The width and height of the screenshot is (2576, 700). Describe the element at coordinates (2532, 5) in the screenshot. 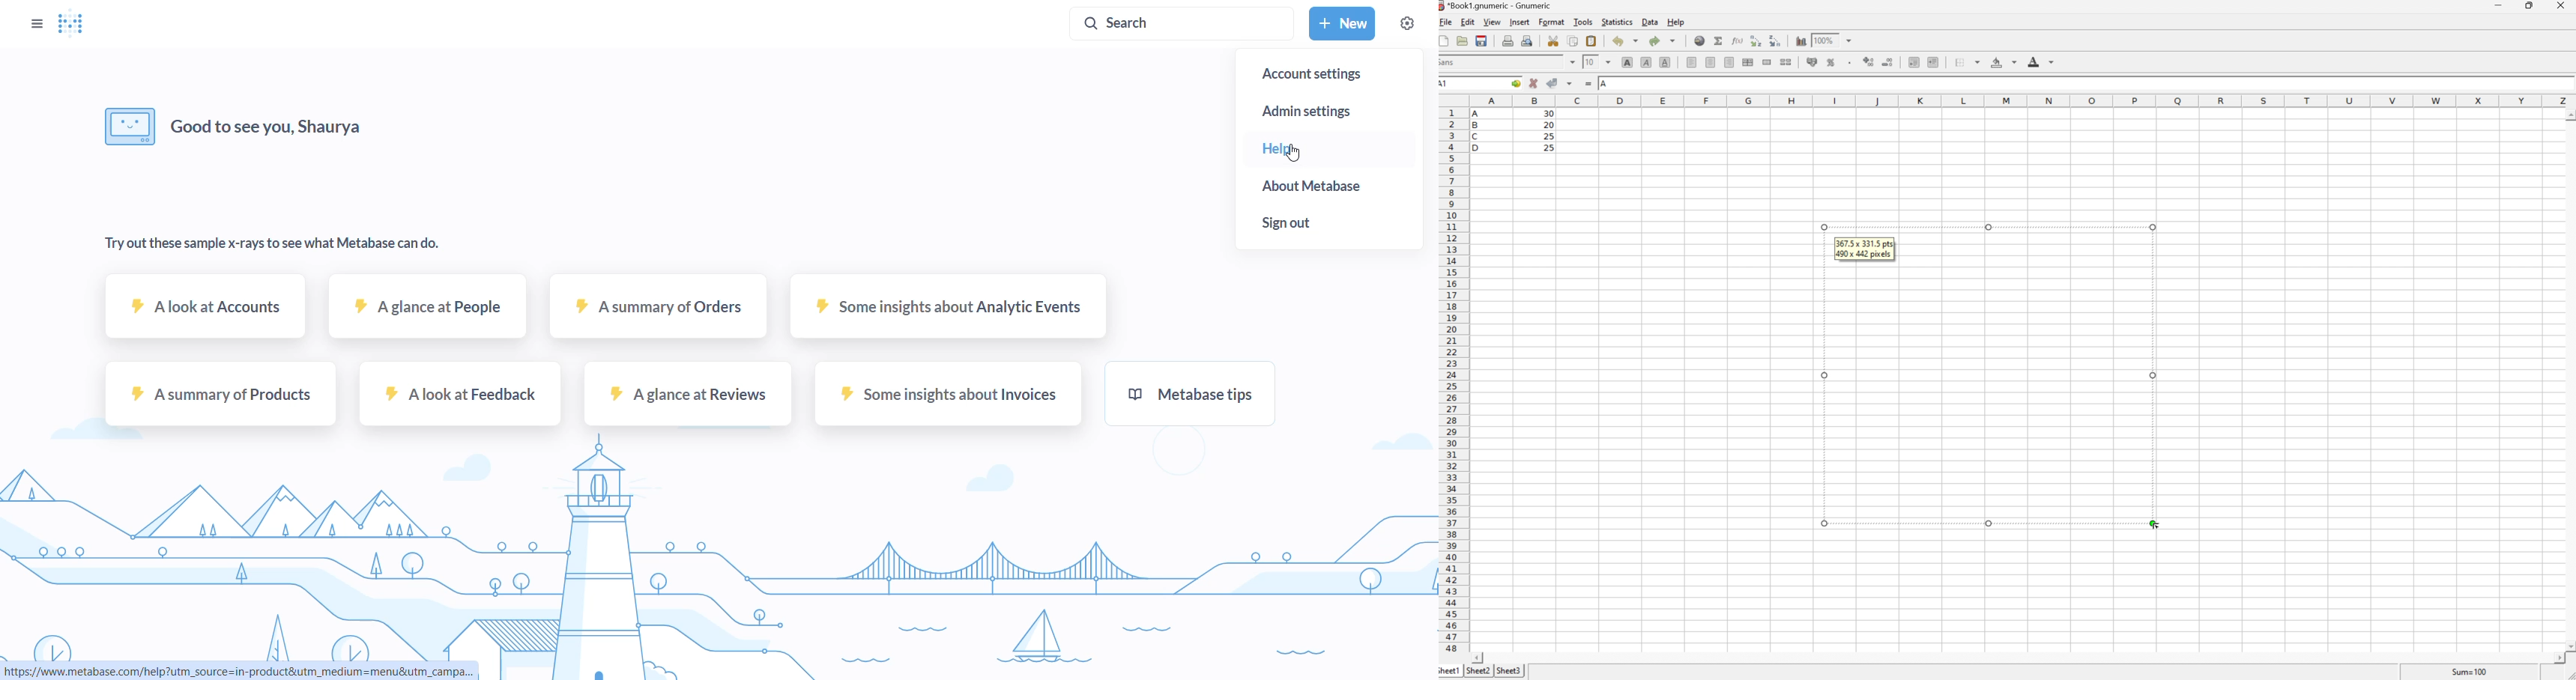

I see `Restore Down` at that location.